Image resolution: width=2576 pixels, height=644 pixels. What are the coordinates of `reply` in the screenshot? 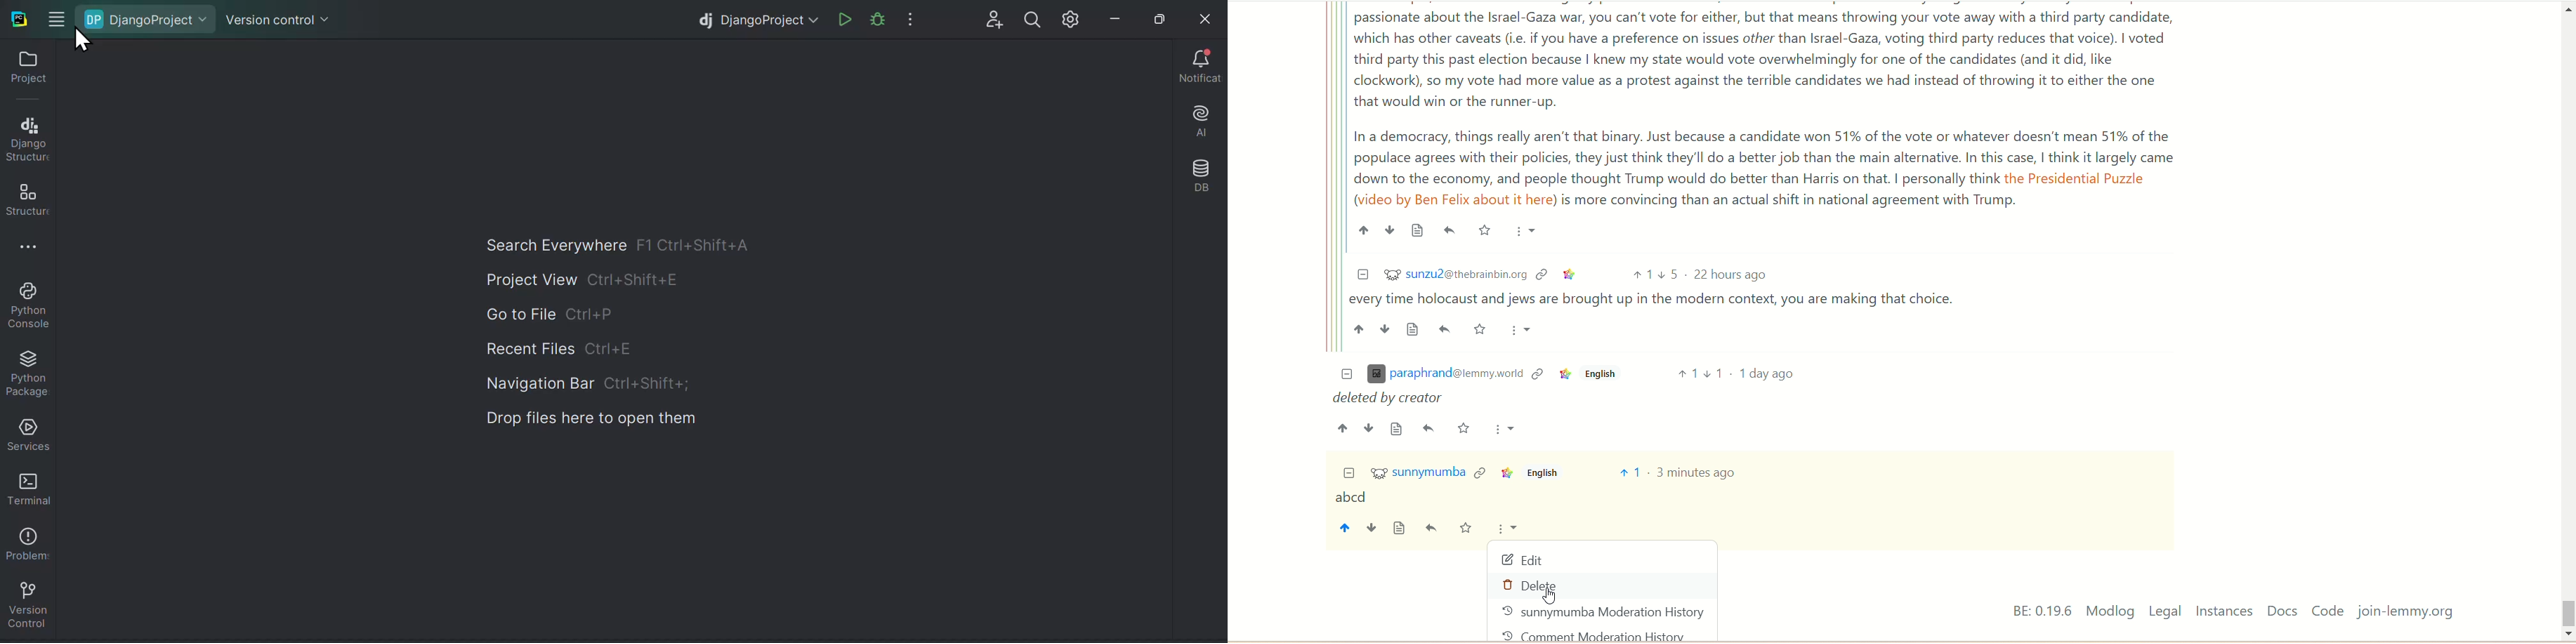 It's located at (1433, 529).